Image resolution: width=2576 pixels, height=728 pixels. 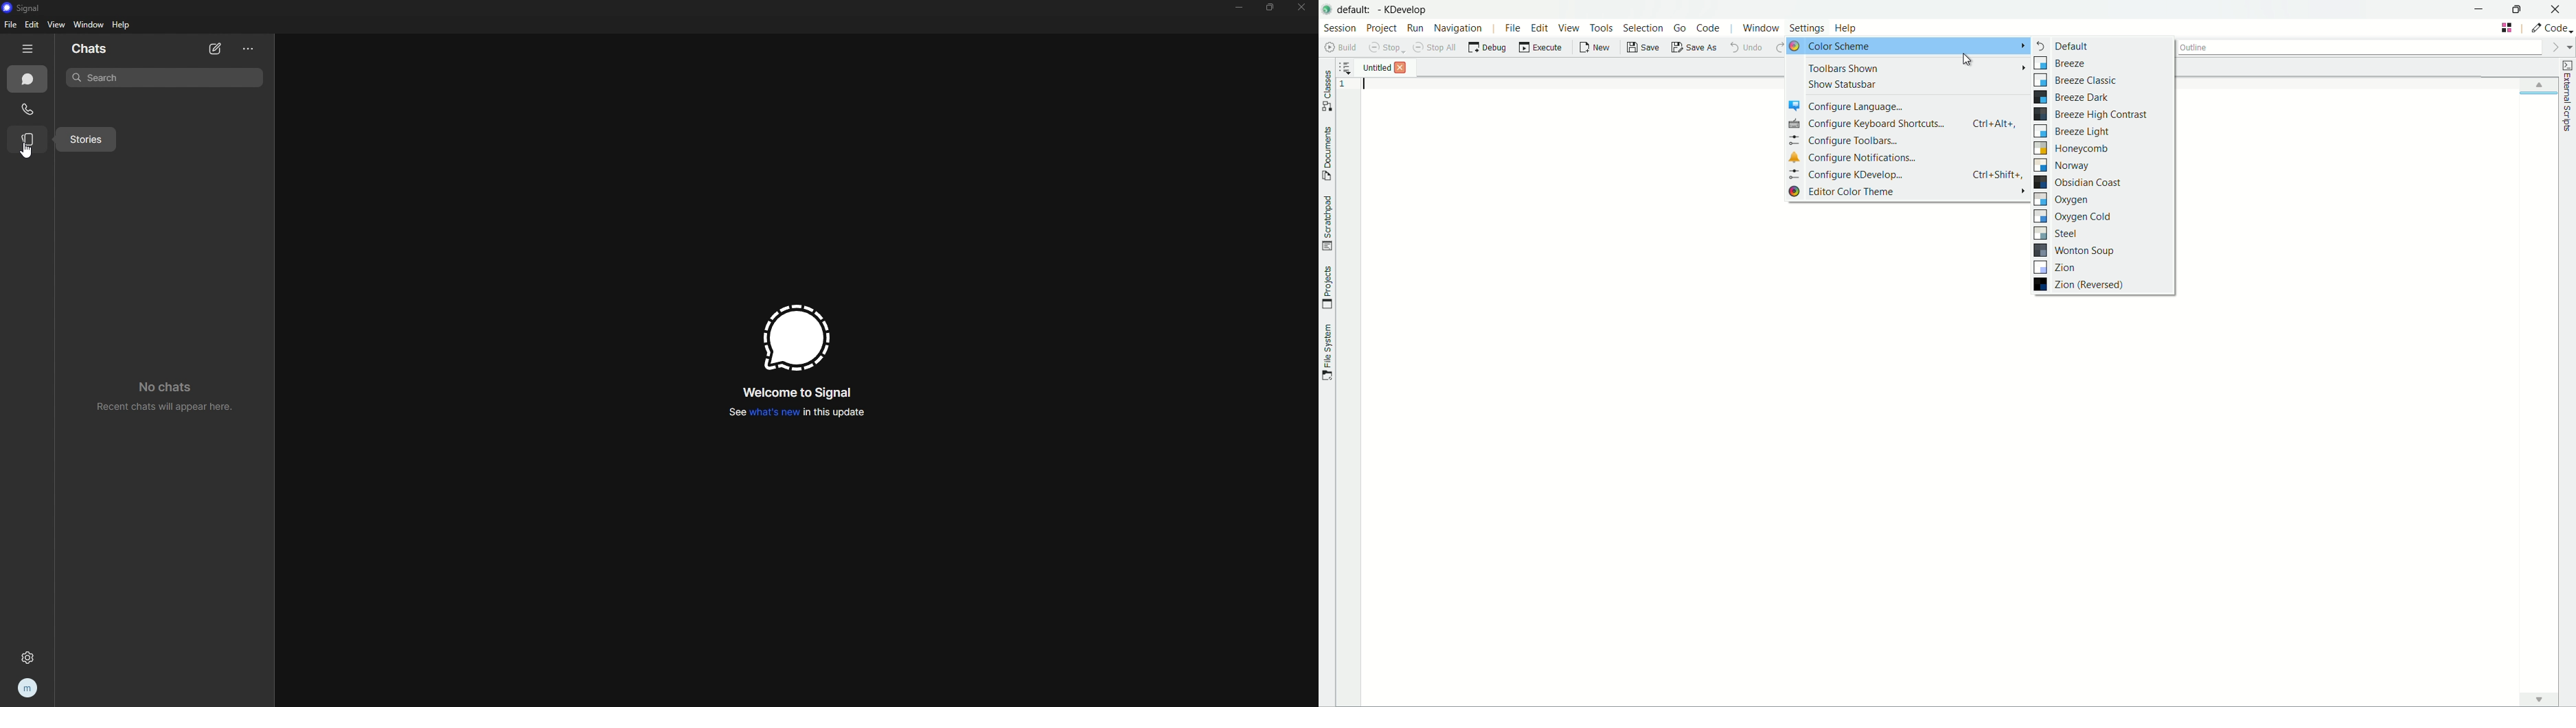 What do you see at coordinates (1851, 158) in the screenshot?
I see `configure notifications` at bounding box center [1851, 158].